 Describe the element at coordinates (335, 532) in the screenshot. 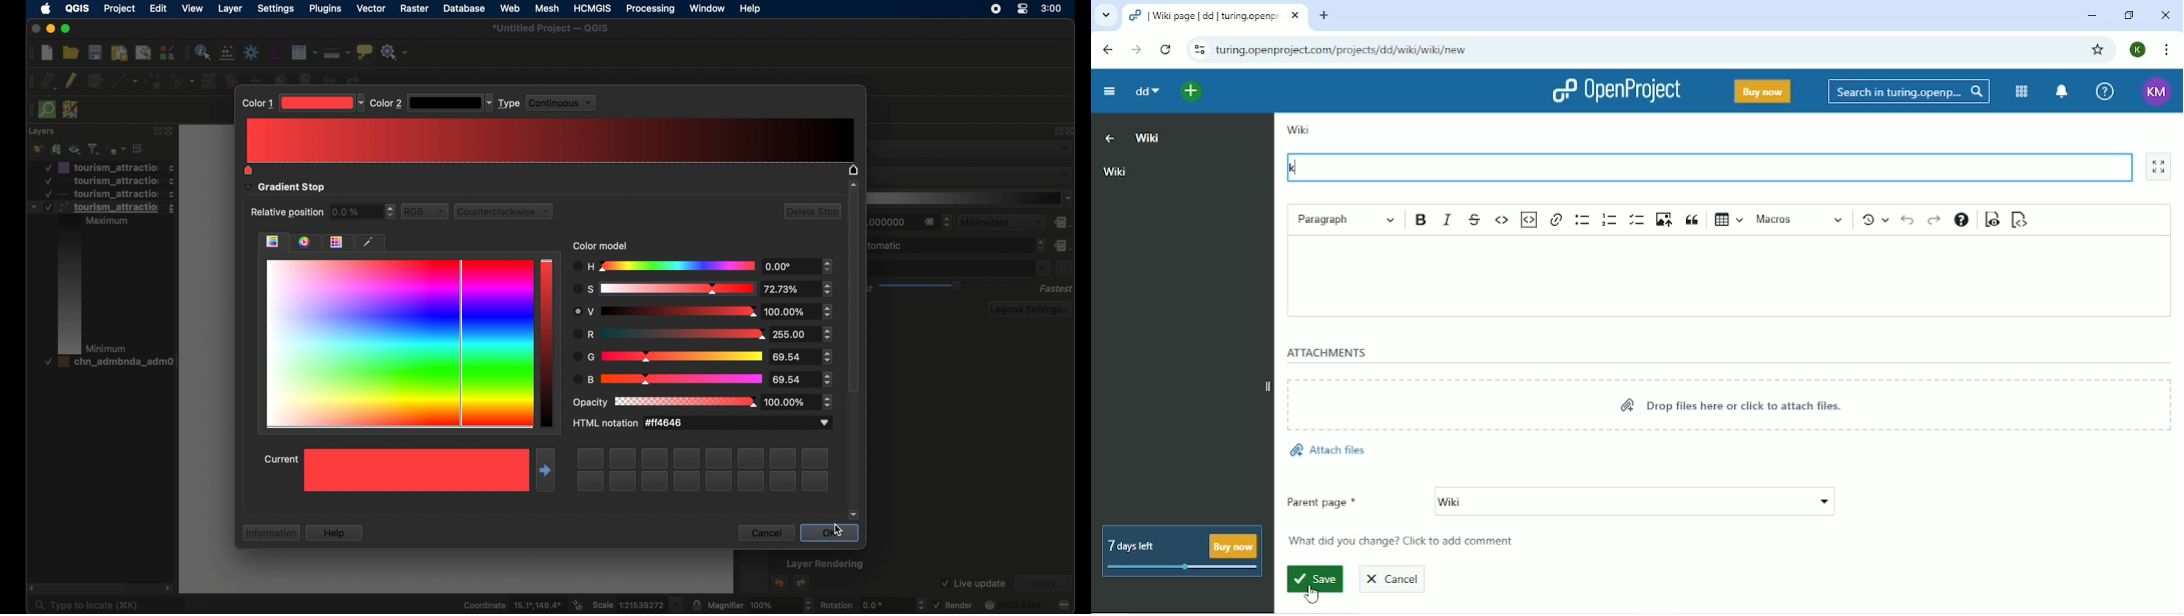

I see `help` at that location.